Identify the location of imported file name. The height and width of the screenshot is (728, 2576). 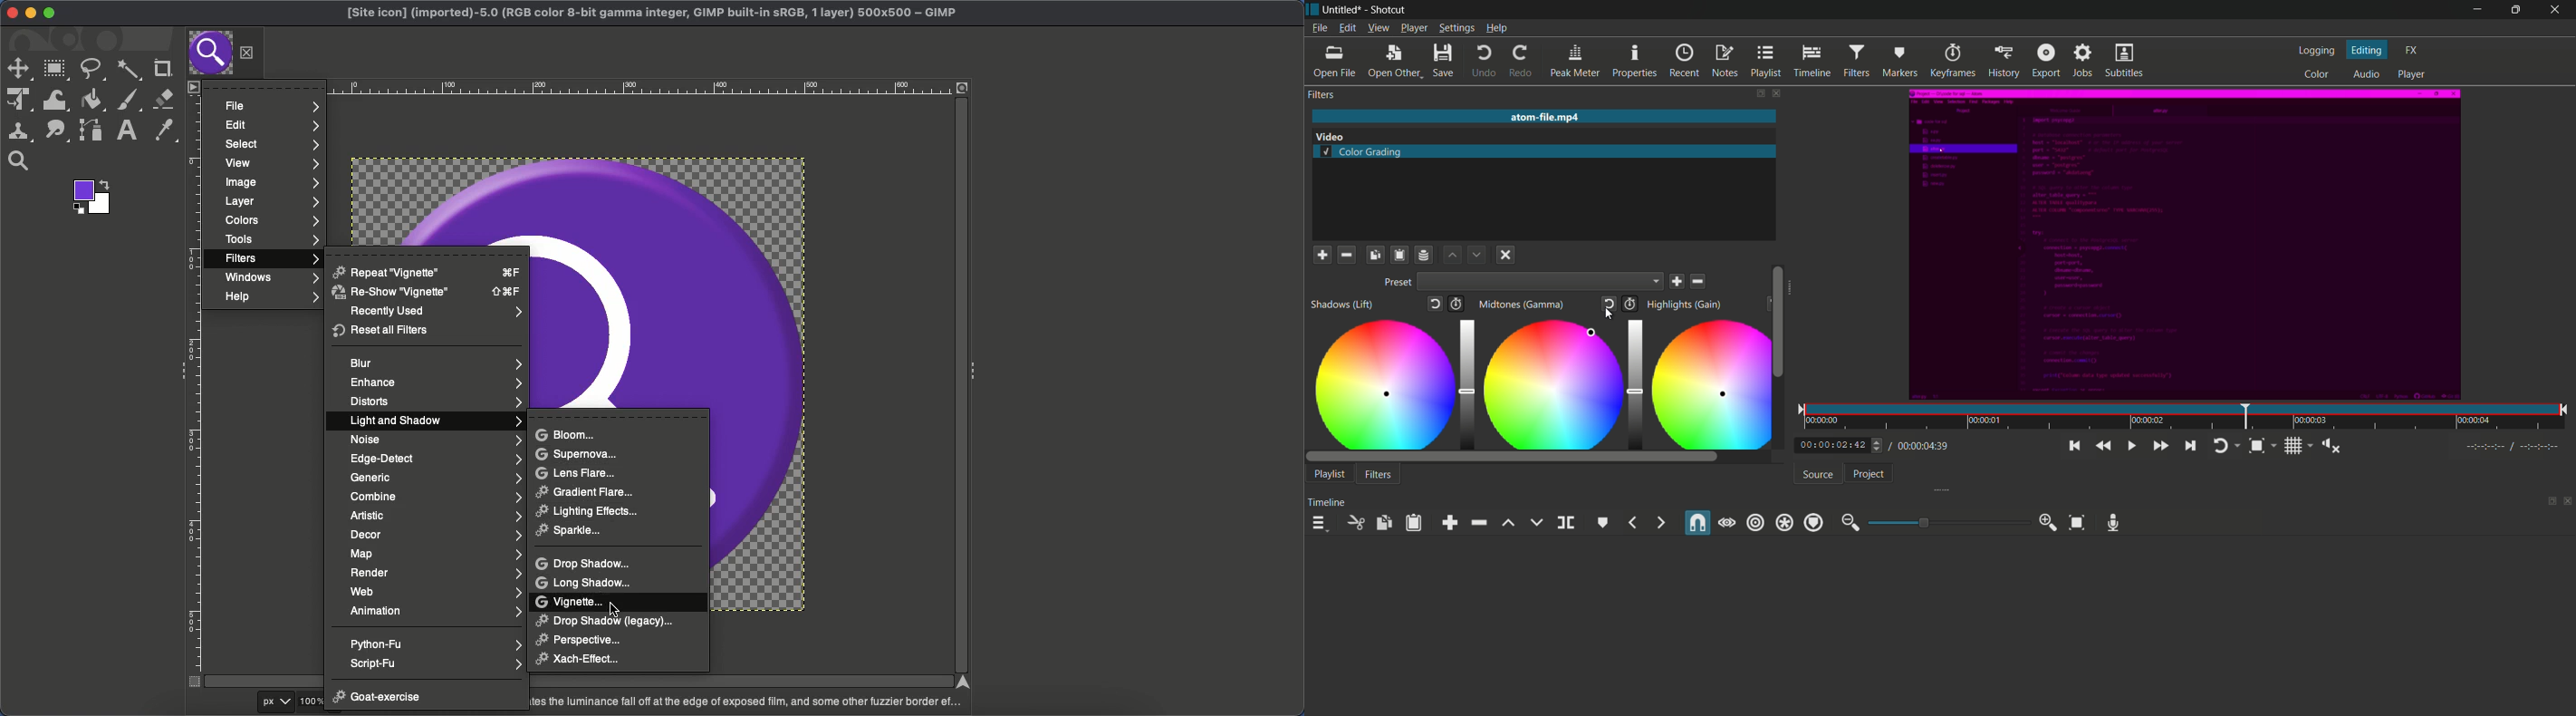
(1542, 117).